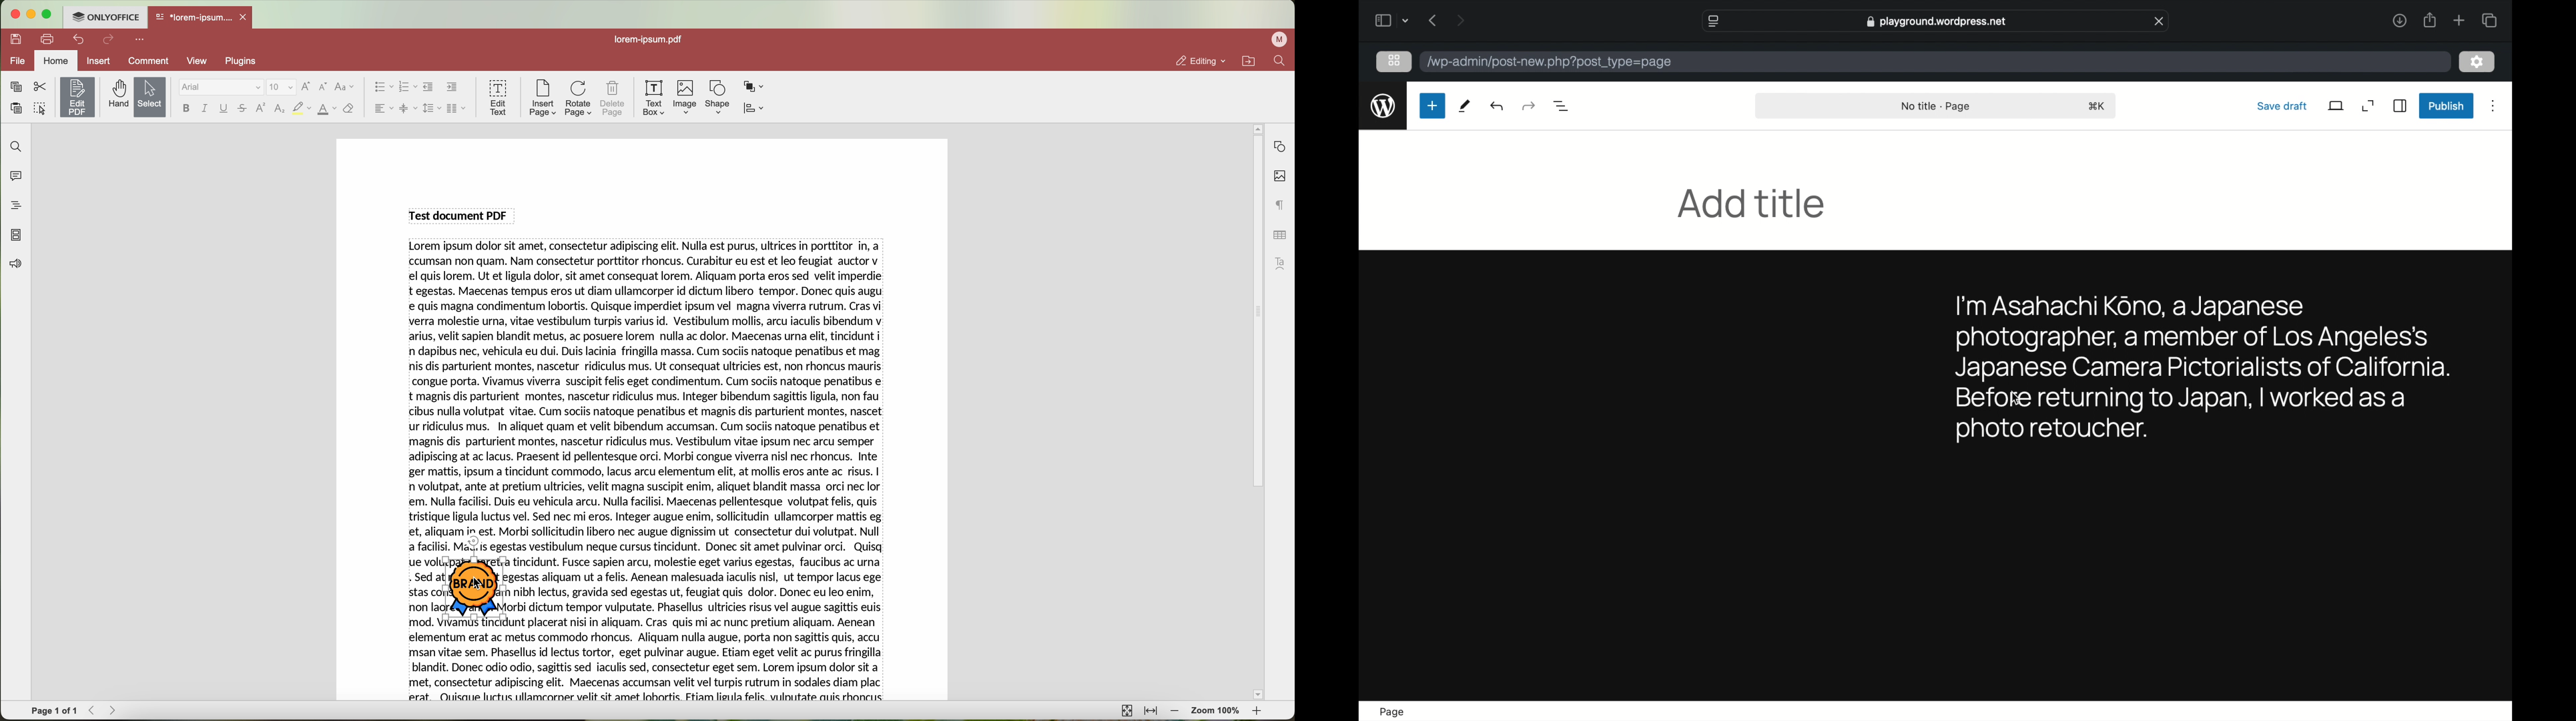 The image size is (2576, 728). Describe the element at coordinates (1460, 20) in the screenshot. I see `next page` at that location.